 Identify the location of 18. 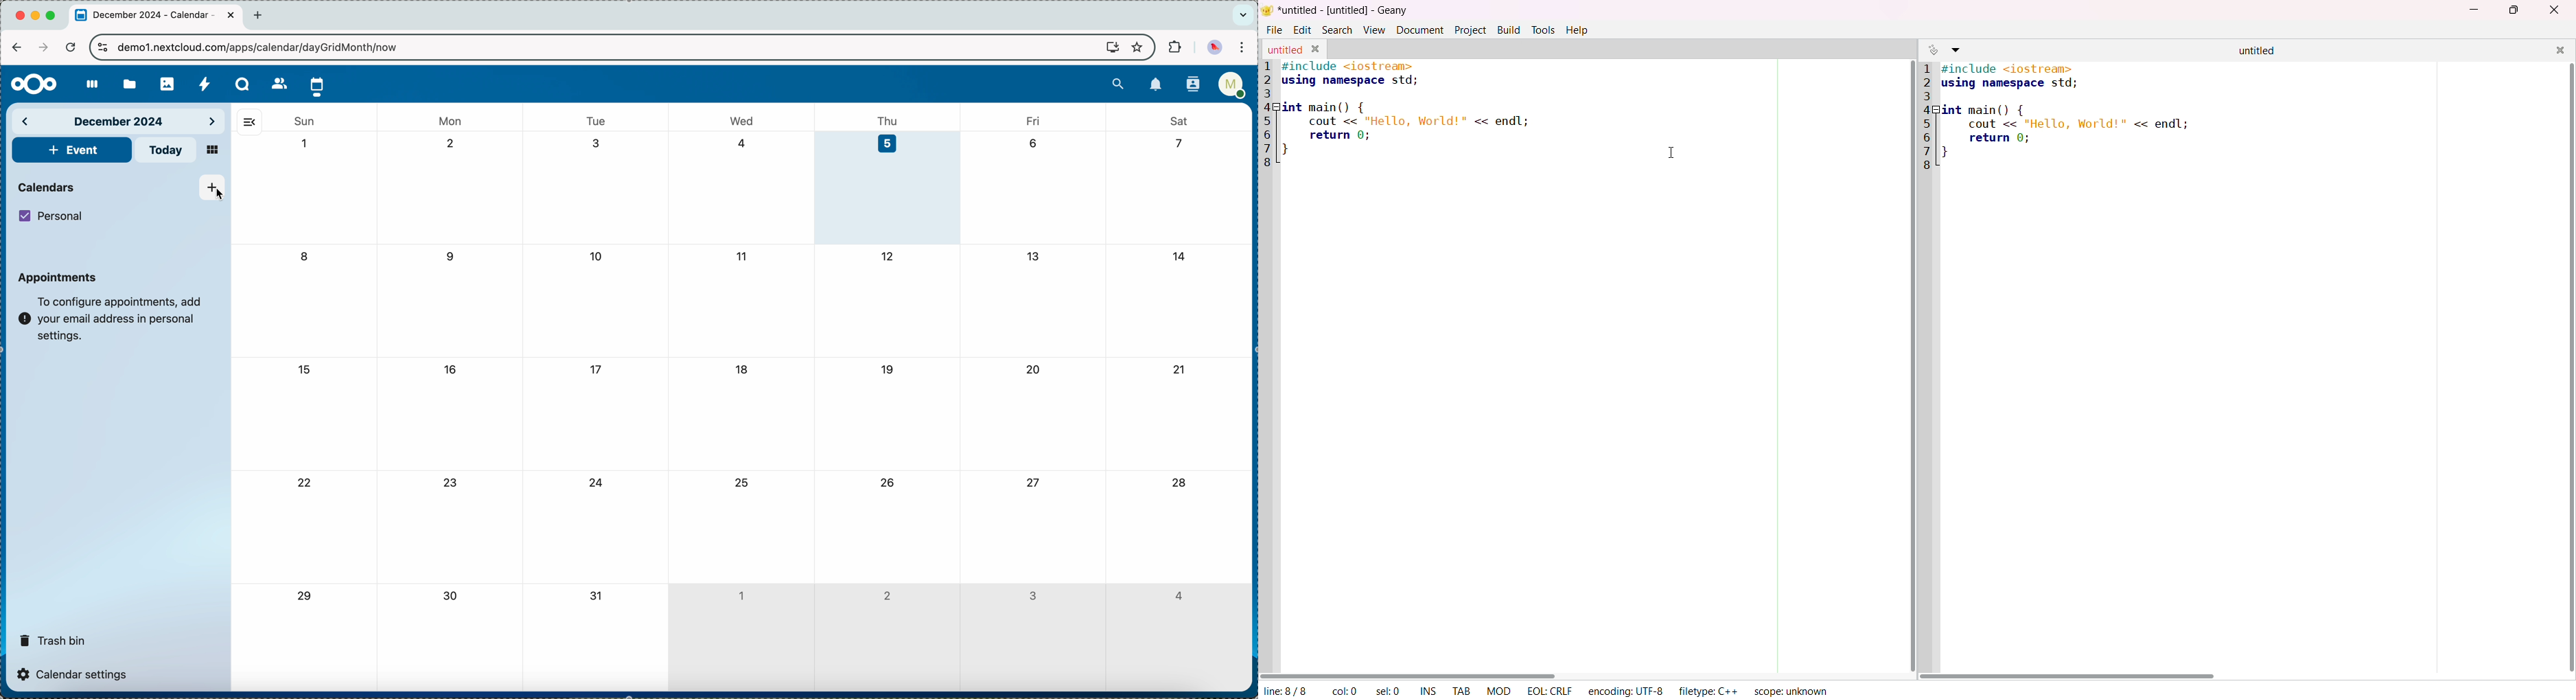
(743, 369).